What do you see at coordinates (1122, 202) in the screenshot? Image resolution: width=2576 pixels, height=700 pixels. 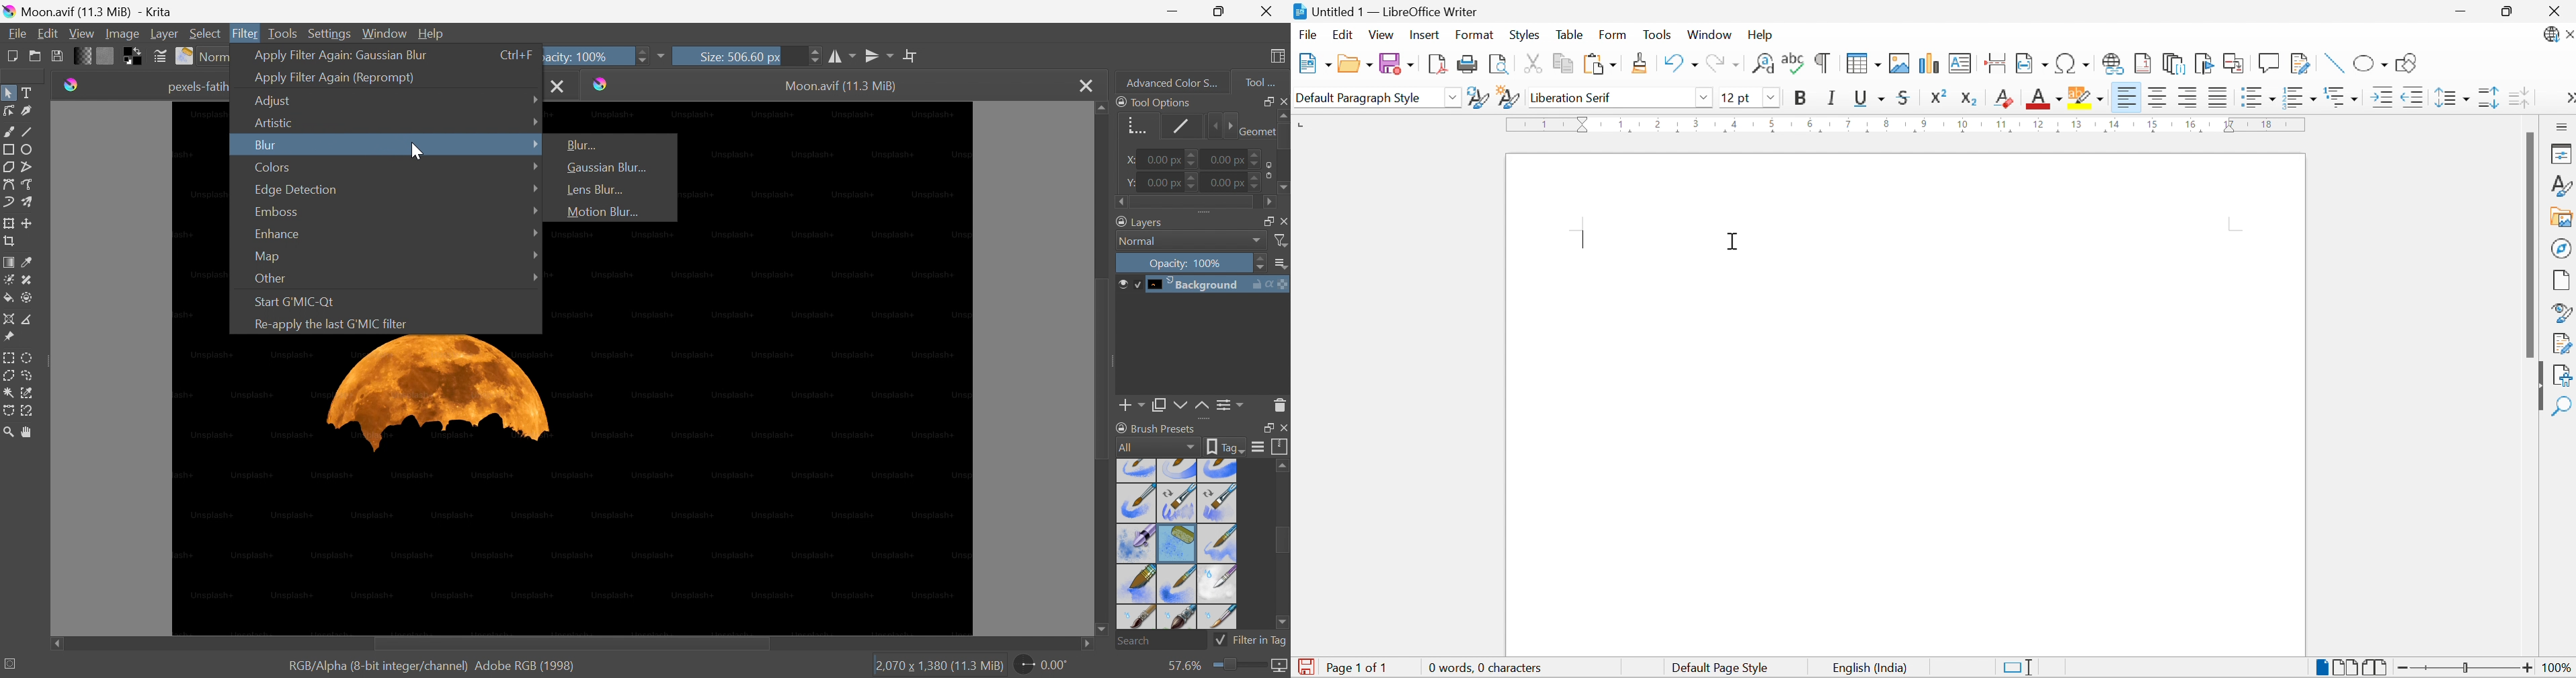 I see `Scroll left` at bounding box center [1122, 202].